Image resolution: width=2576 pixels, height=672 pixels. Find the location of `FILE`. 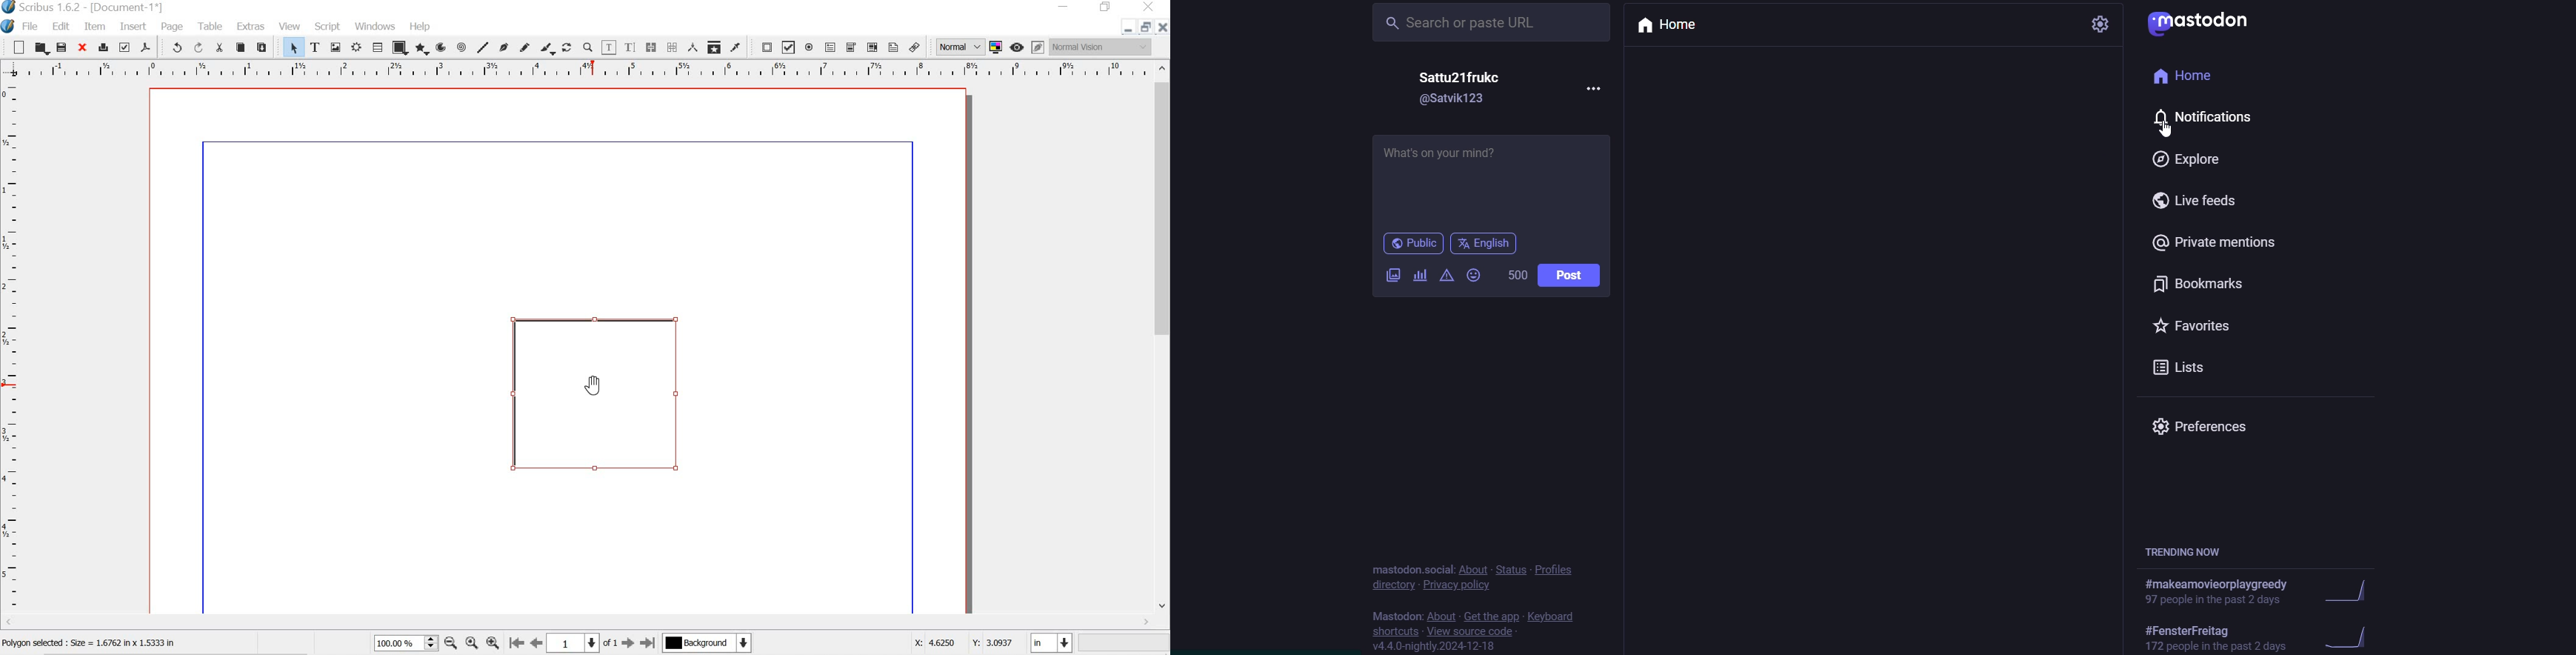

FILE is located at coordinates (32, 26).